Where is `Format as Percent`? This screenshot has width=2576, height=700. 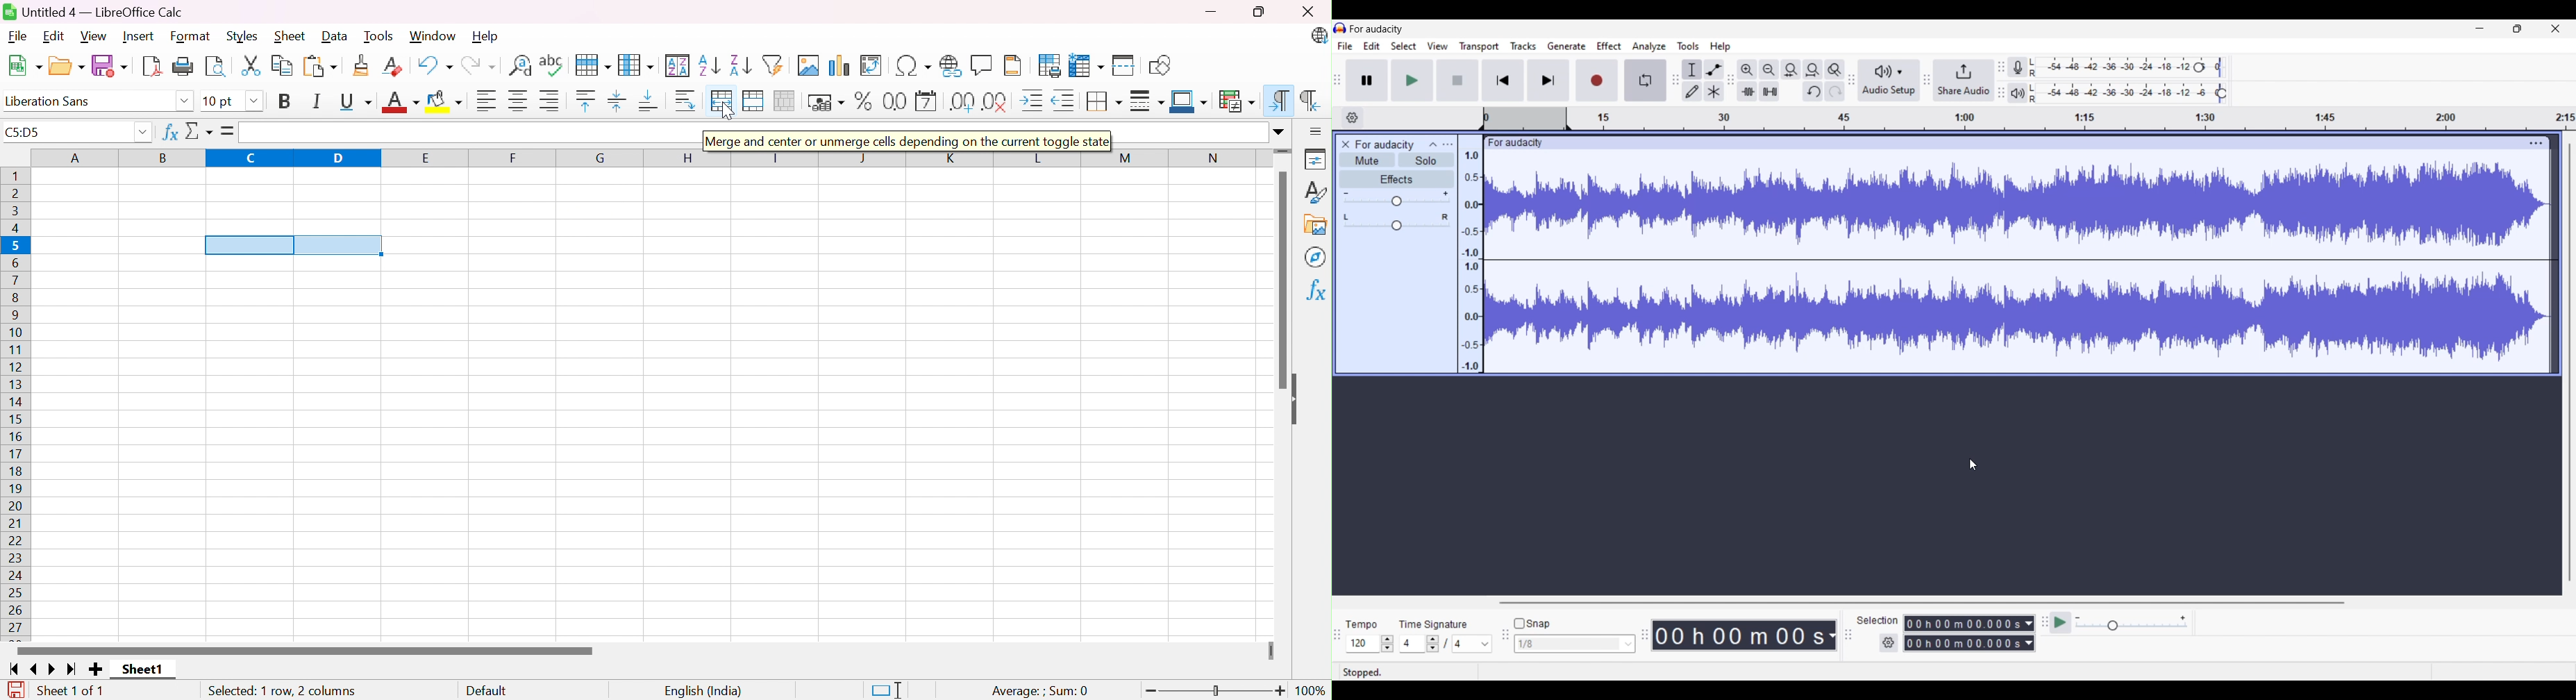
Format as Percent is located at coordinates (861, 102).